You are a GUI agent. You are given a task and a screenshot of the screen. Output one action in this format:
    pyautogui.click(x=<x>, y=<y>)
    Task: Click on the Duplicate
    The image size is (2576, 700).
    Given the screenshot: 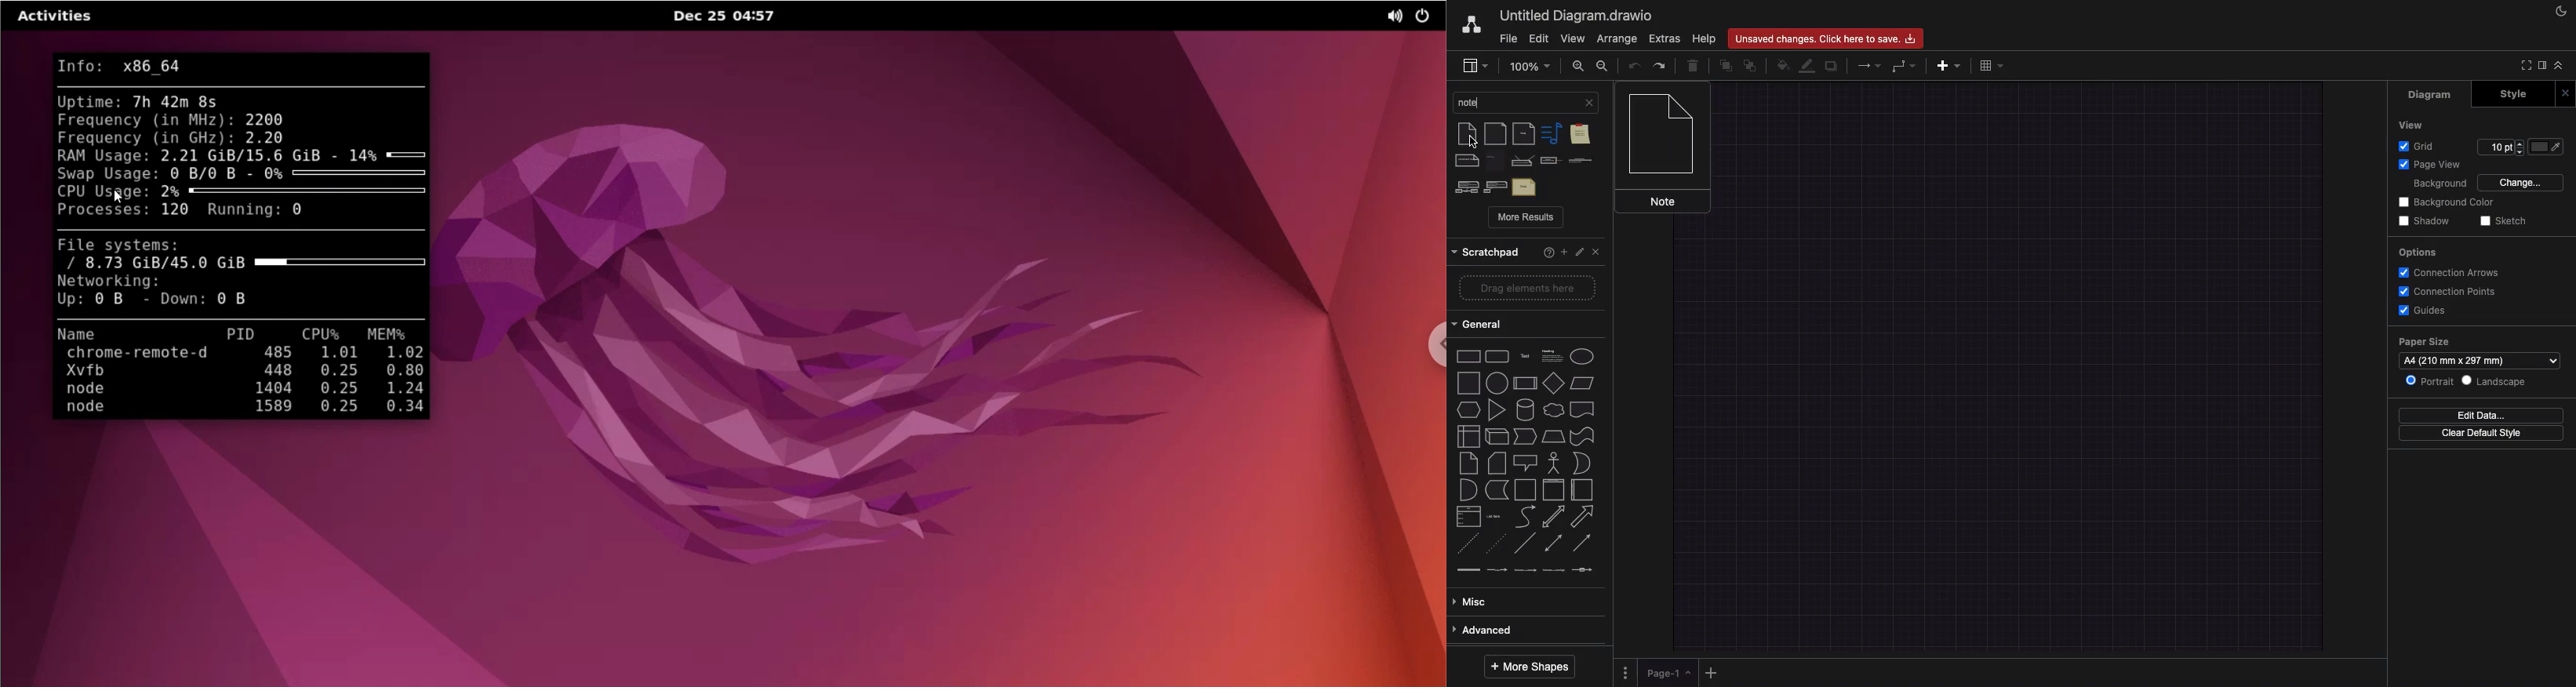 What is the action you would take?
    pyautogui.click(x=1831, y=66)
    